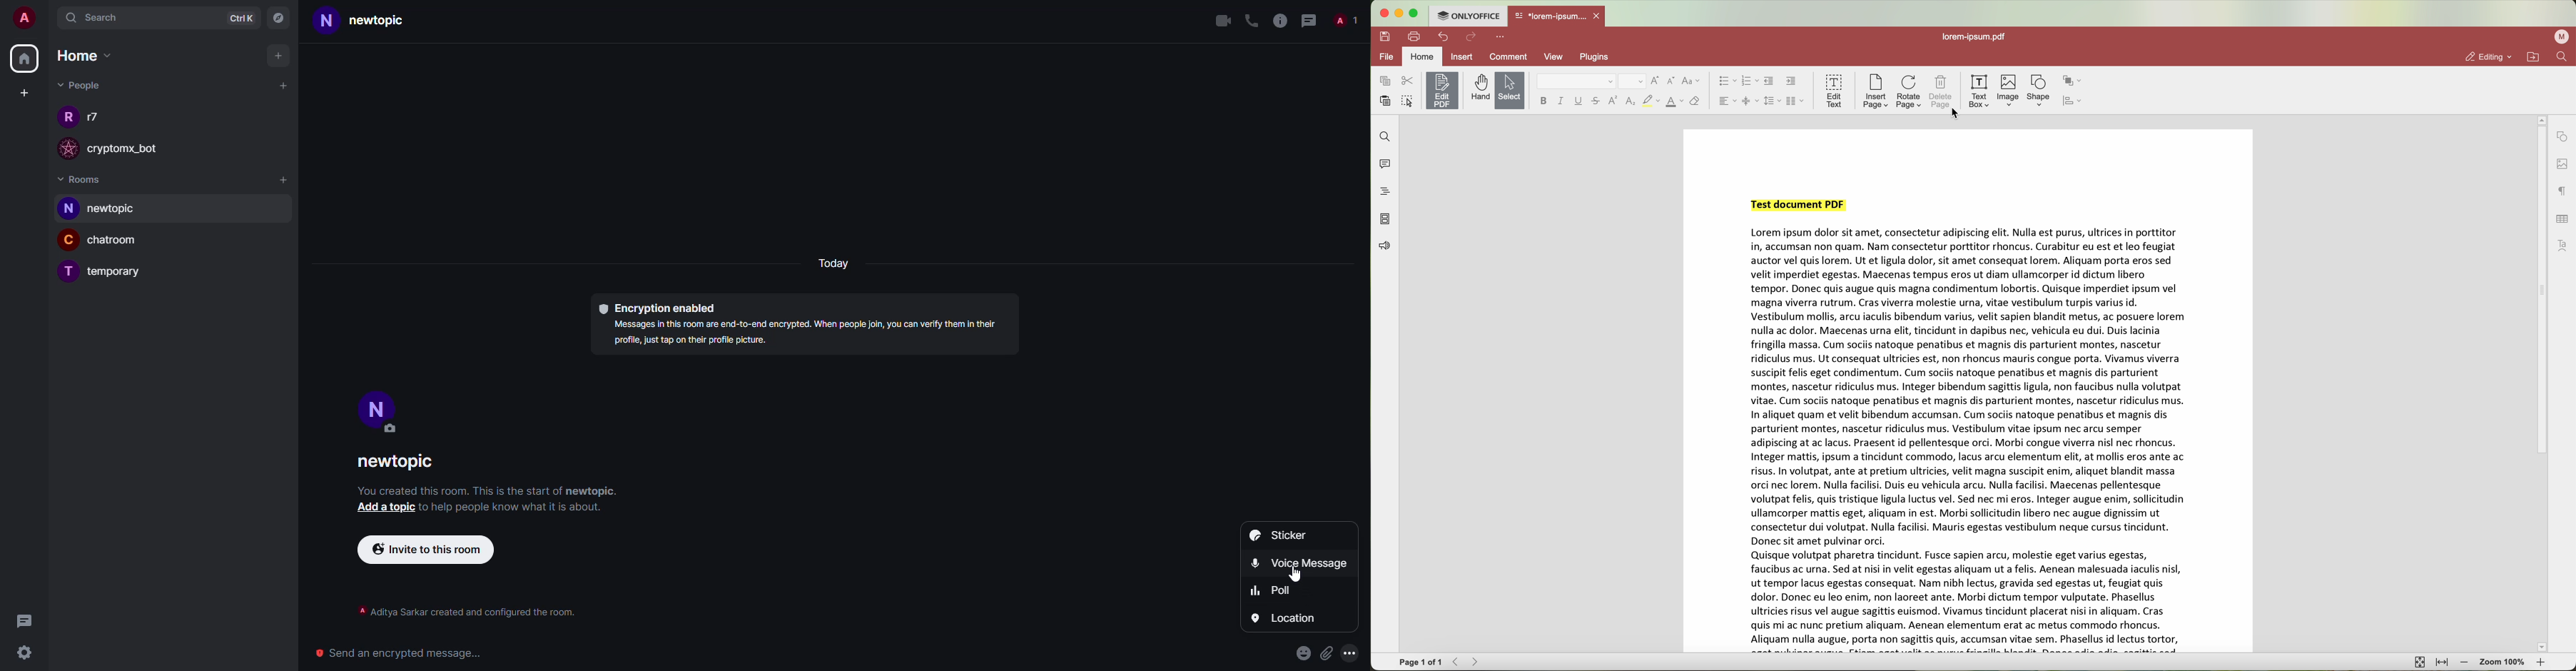  I want to click on add, so click(285, 182).